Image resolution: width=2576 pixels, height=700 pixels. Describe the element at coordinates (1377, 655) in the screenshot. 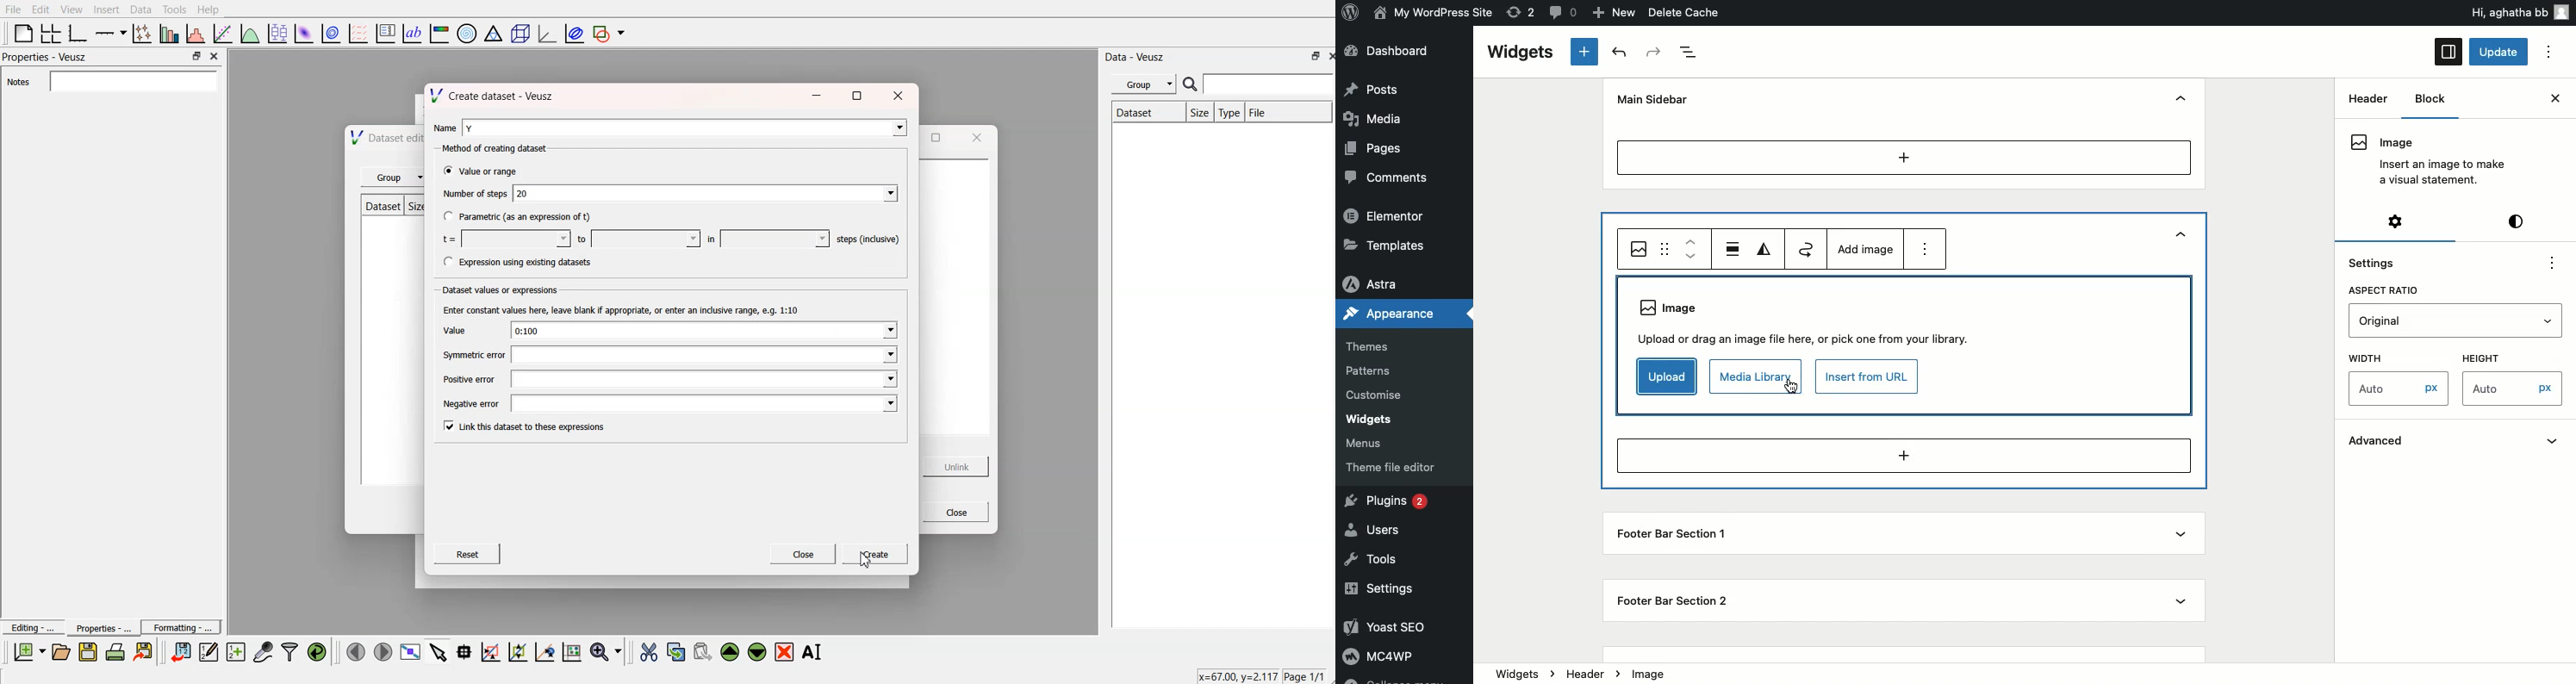

I see `MC4WP` at that location.